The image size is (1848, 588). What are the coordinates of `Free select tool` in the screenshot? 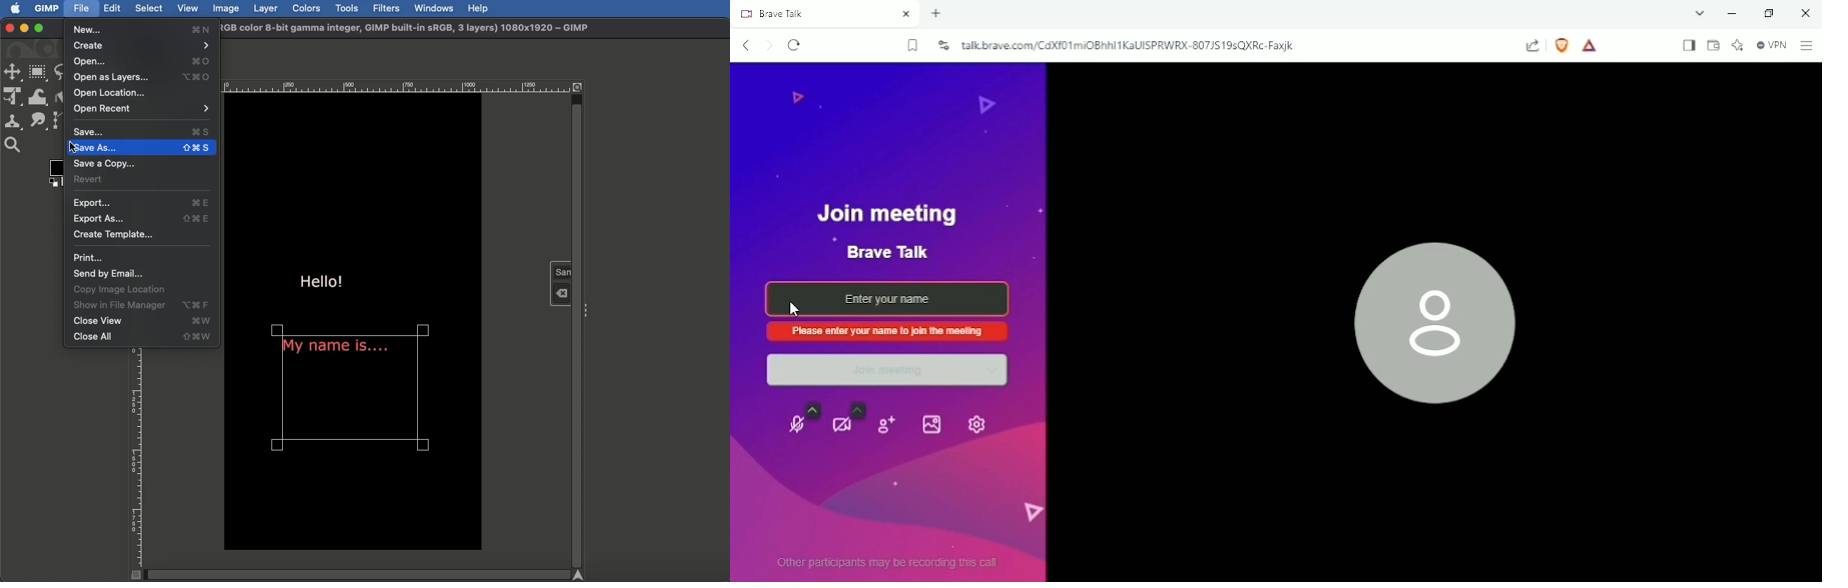 It's located at (64, 74).